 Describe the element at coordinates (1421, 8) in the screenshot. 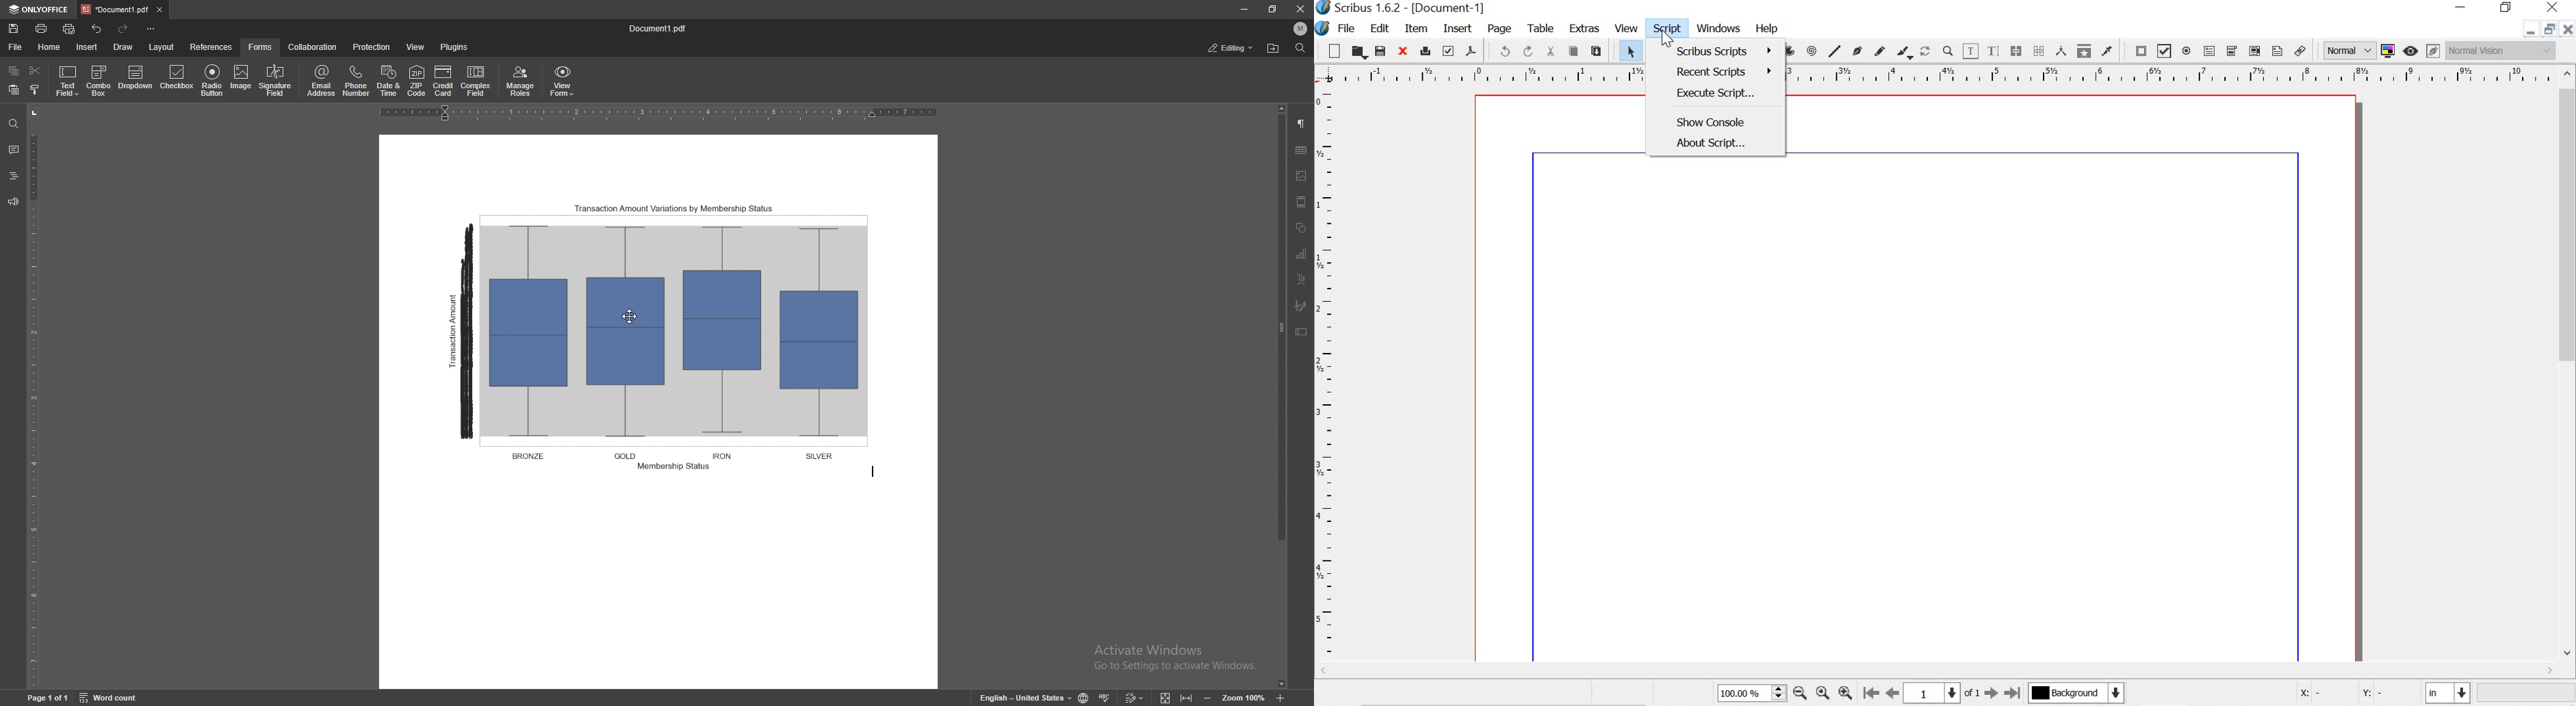

I see `Scribus 1.6.2-[Document-1]` at that location.